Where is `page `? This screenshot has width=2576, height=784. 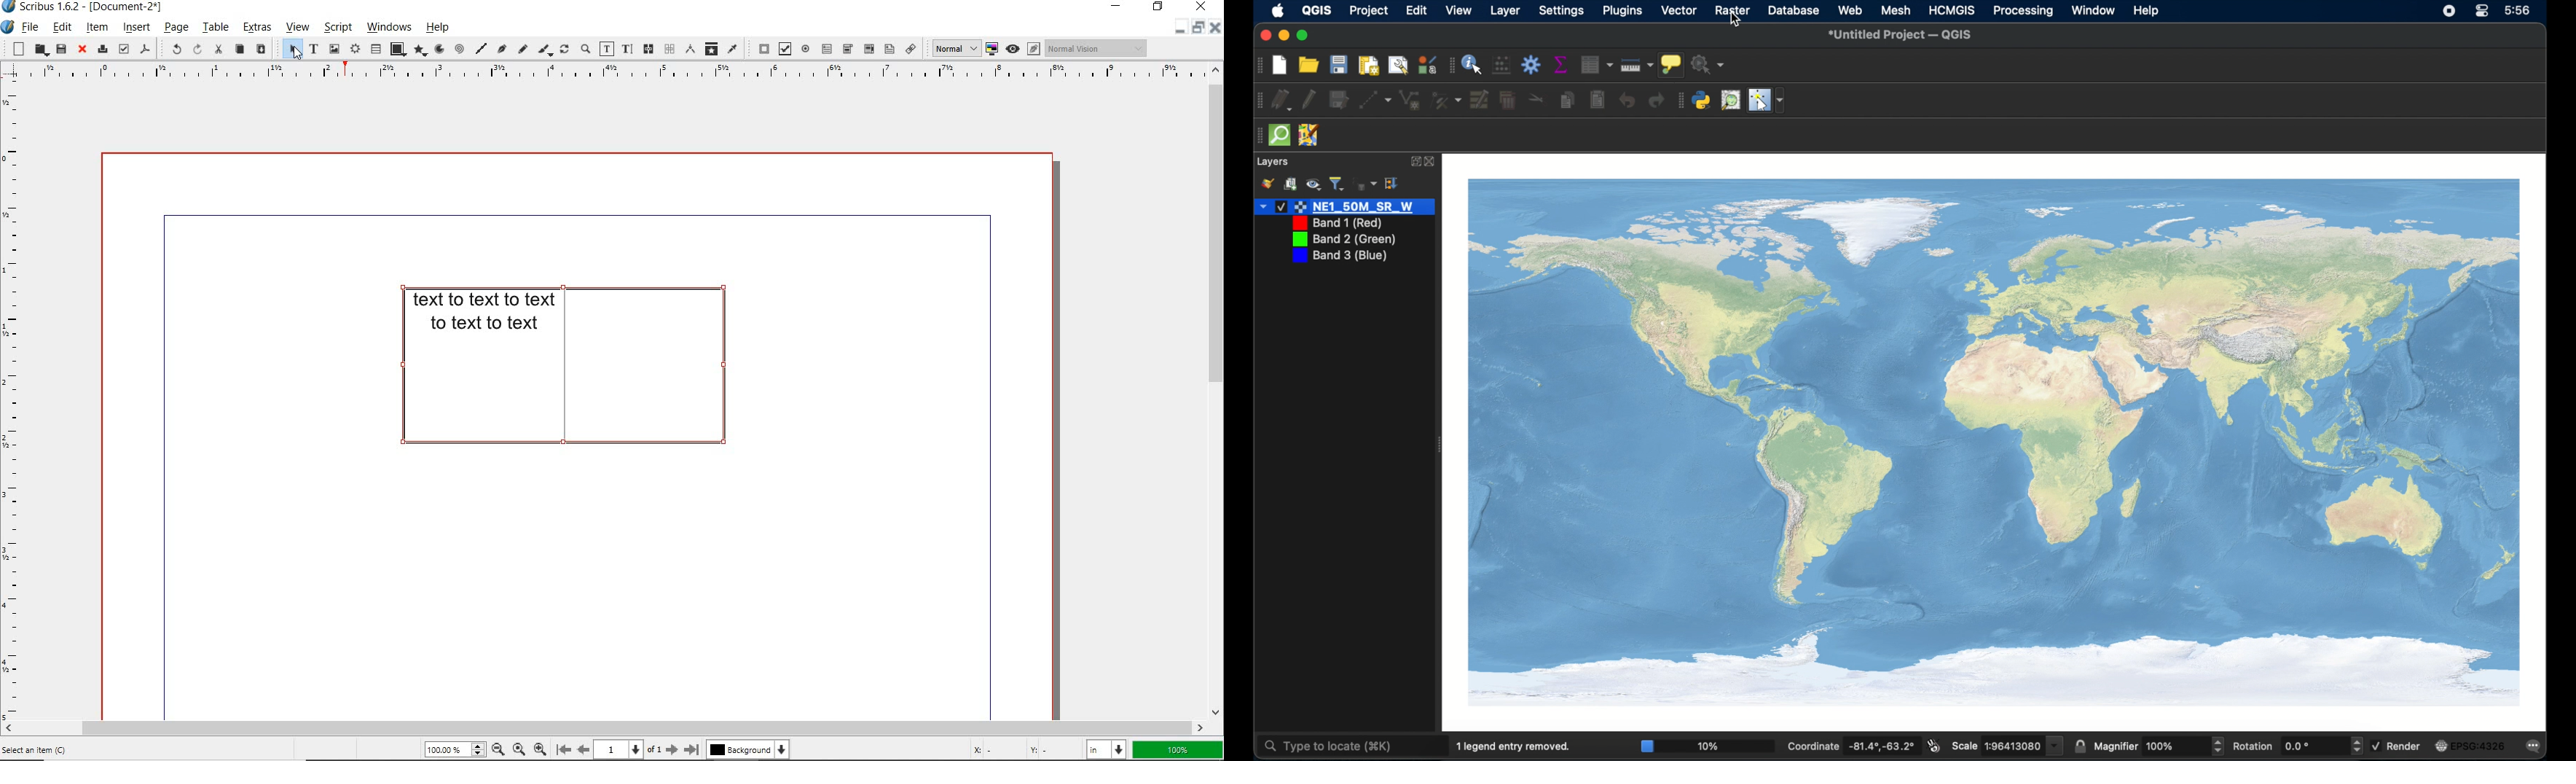 page  is located at coordinates (619, 749).